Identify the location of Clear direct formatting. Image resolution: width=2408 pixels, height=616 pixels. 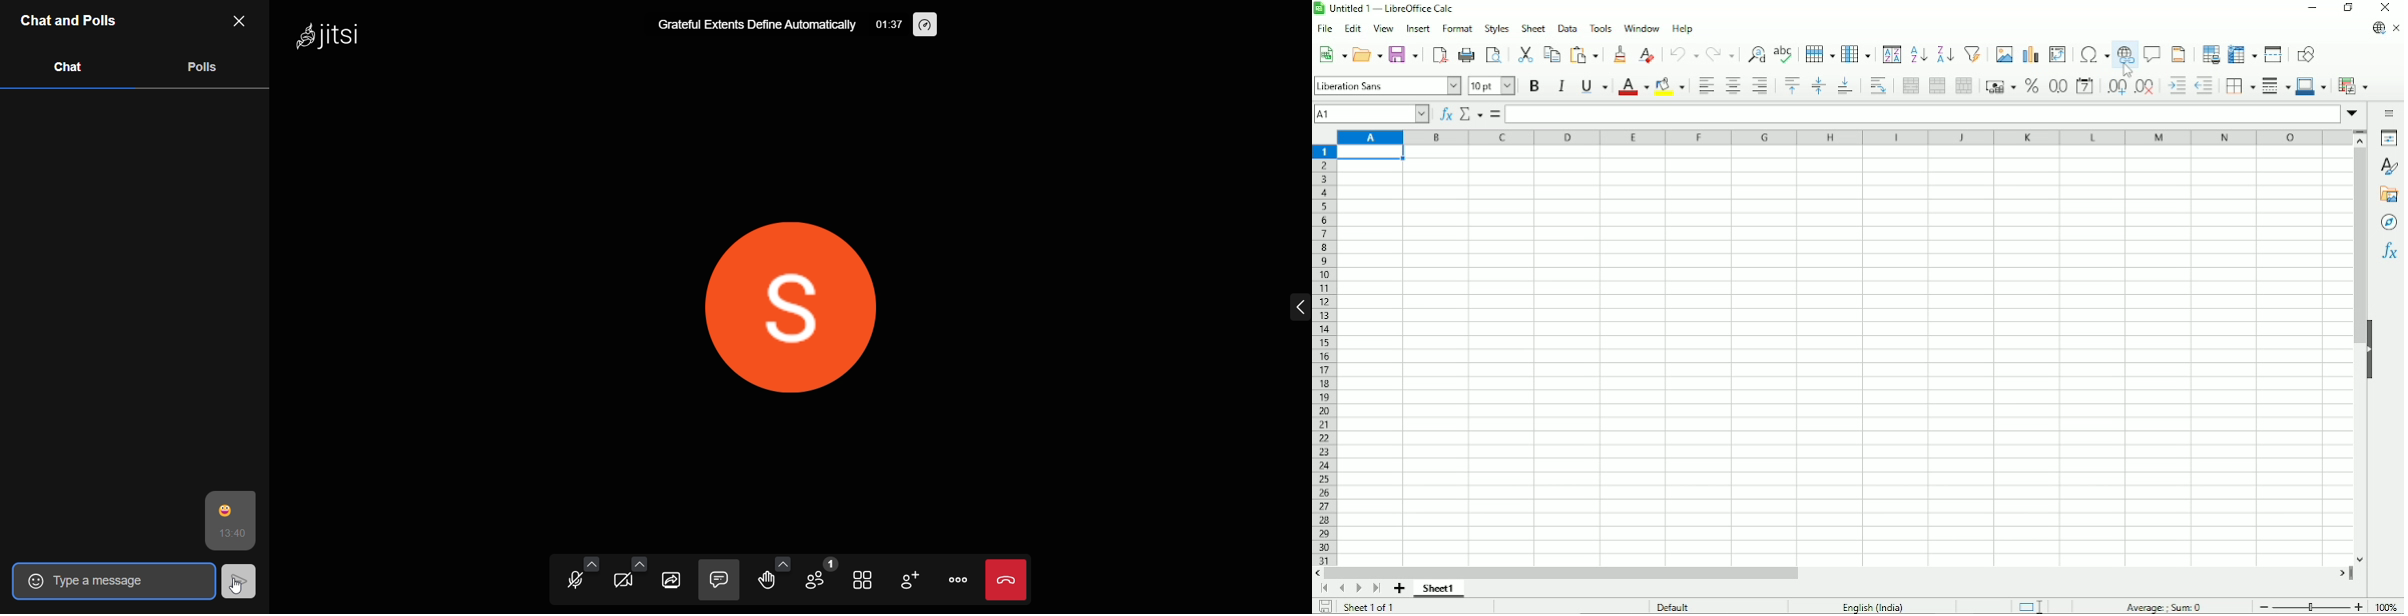
(1646, 55).